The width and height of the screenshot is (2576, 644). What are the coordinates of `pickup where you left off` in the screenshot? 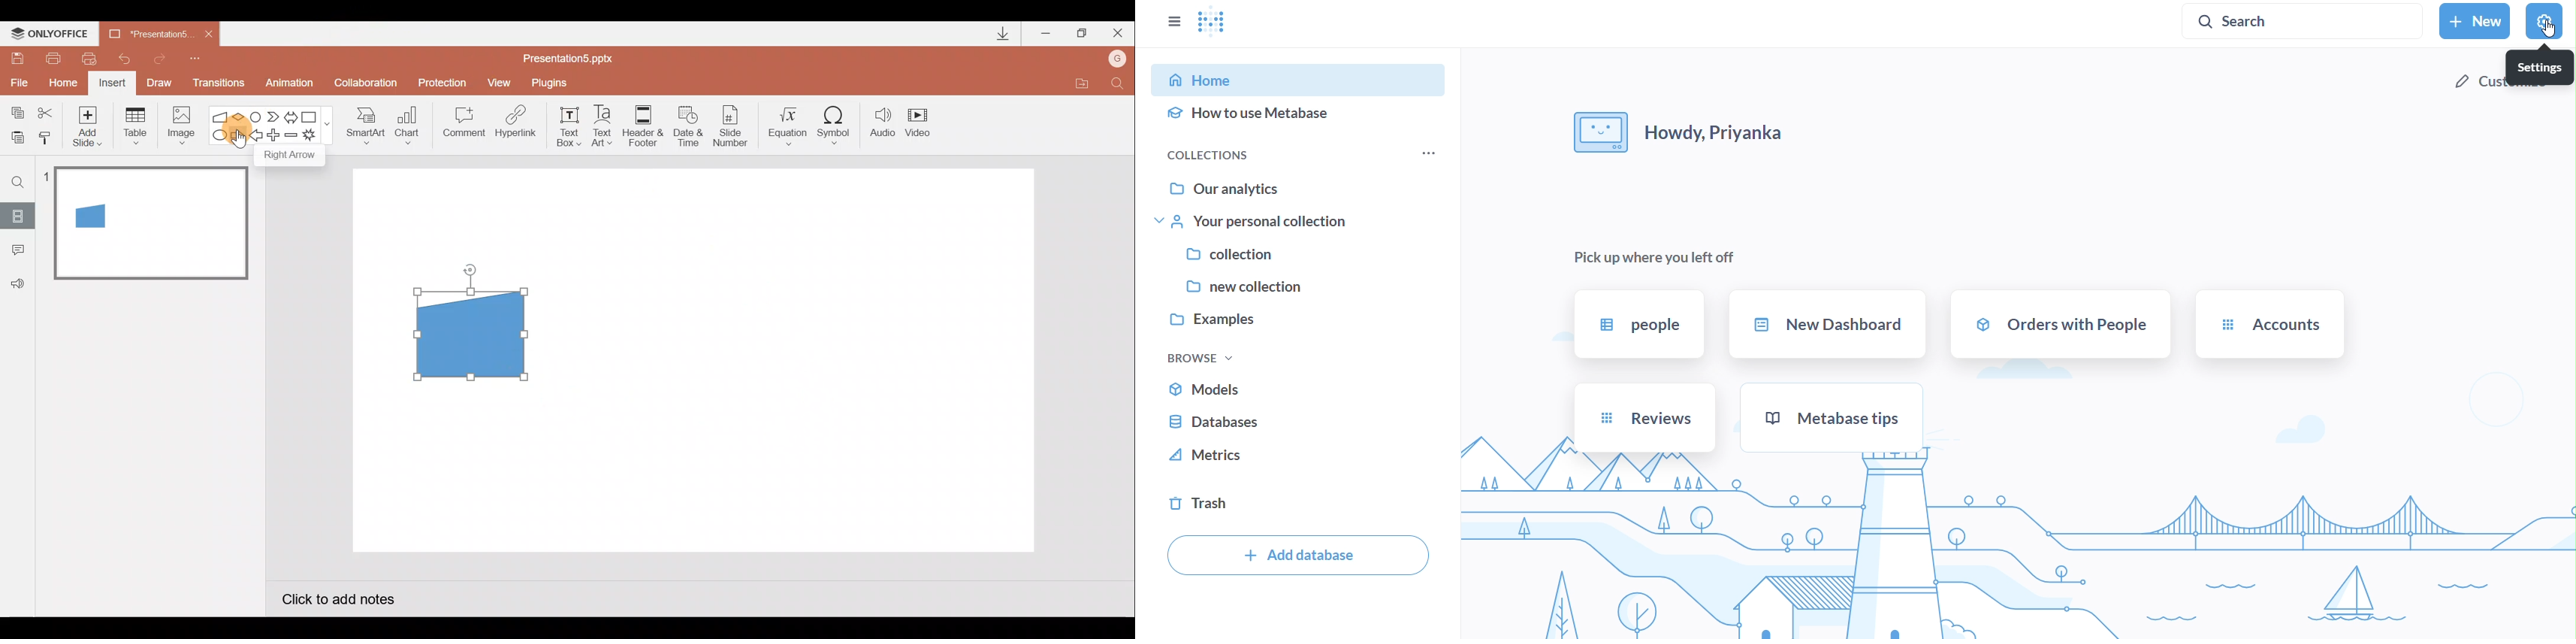 It's located at (1649, 257).